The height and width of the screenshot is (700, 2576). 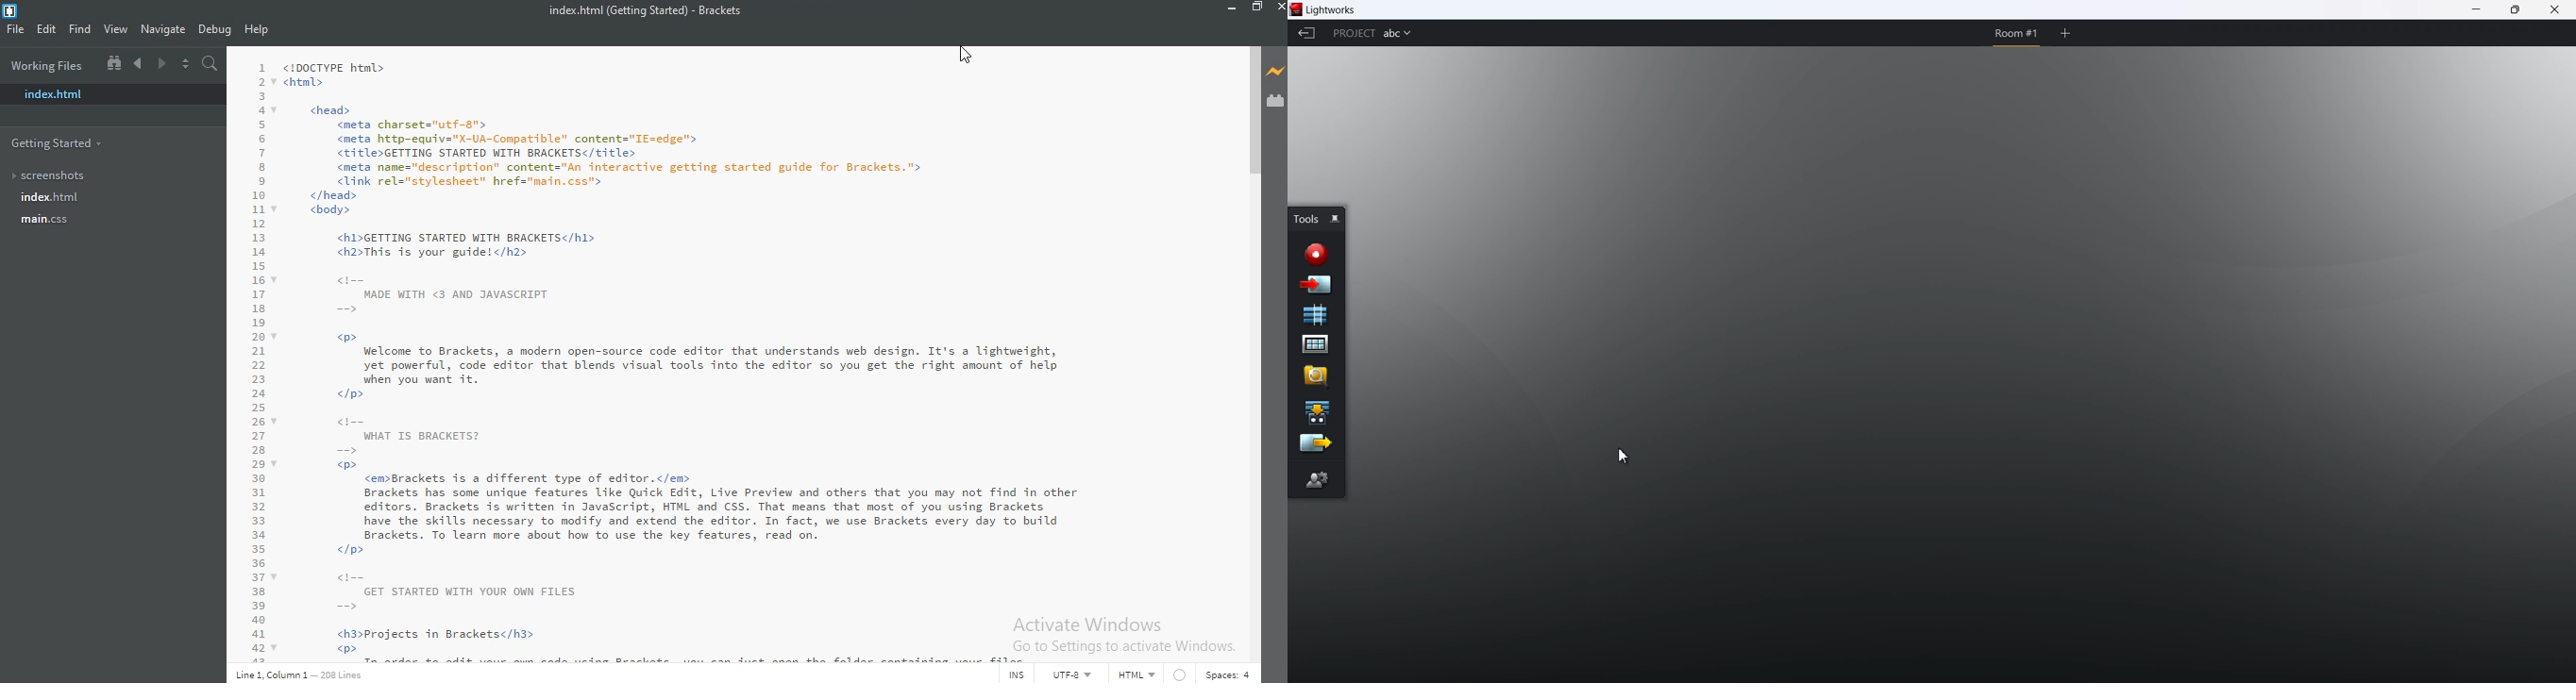 What do you see at coordinates (216, 30) in the screenshot?
I see `debug` at bounding box center [216, 30].